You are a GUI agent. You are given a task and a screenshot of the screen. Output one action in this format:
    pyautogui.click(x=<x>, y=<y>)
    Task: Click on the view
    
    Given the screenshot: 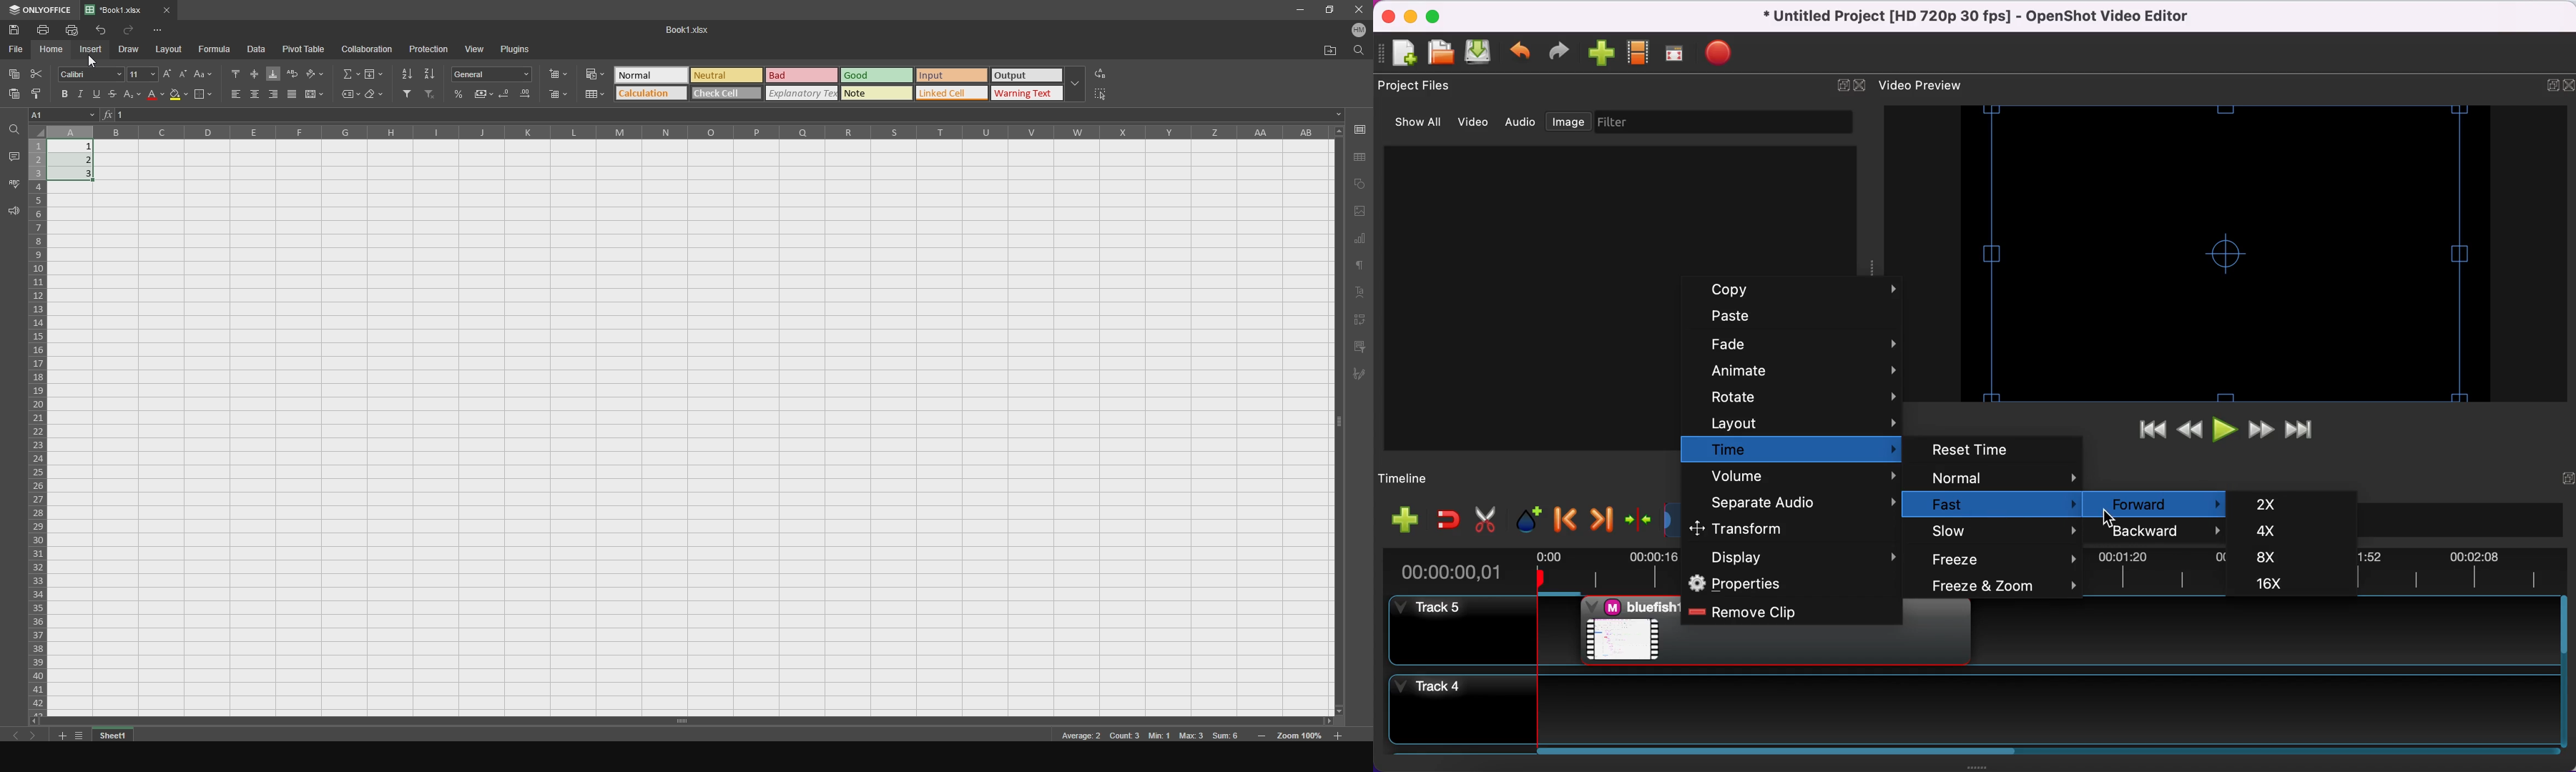 What is the action you would take?
    pyautogui.click(x=475, y=47)
    